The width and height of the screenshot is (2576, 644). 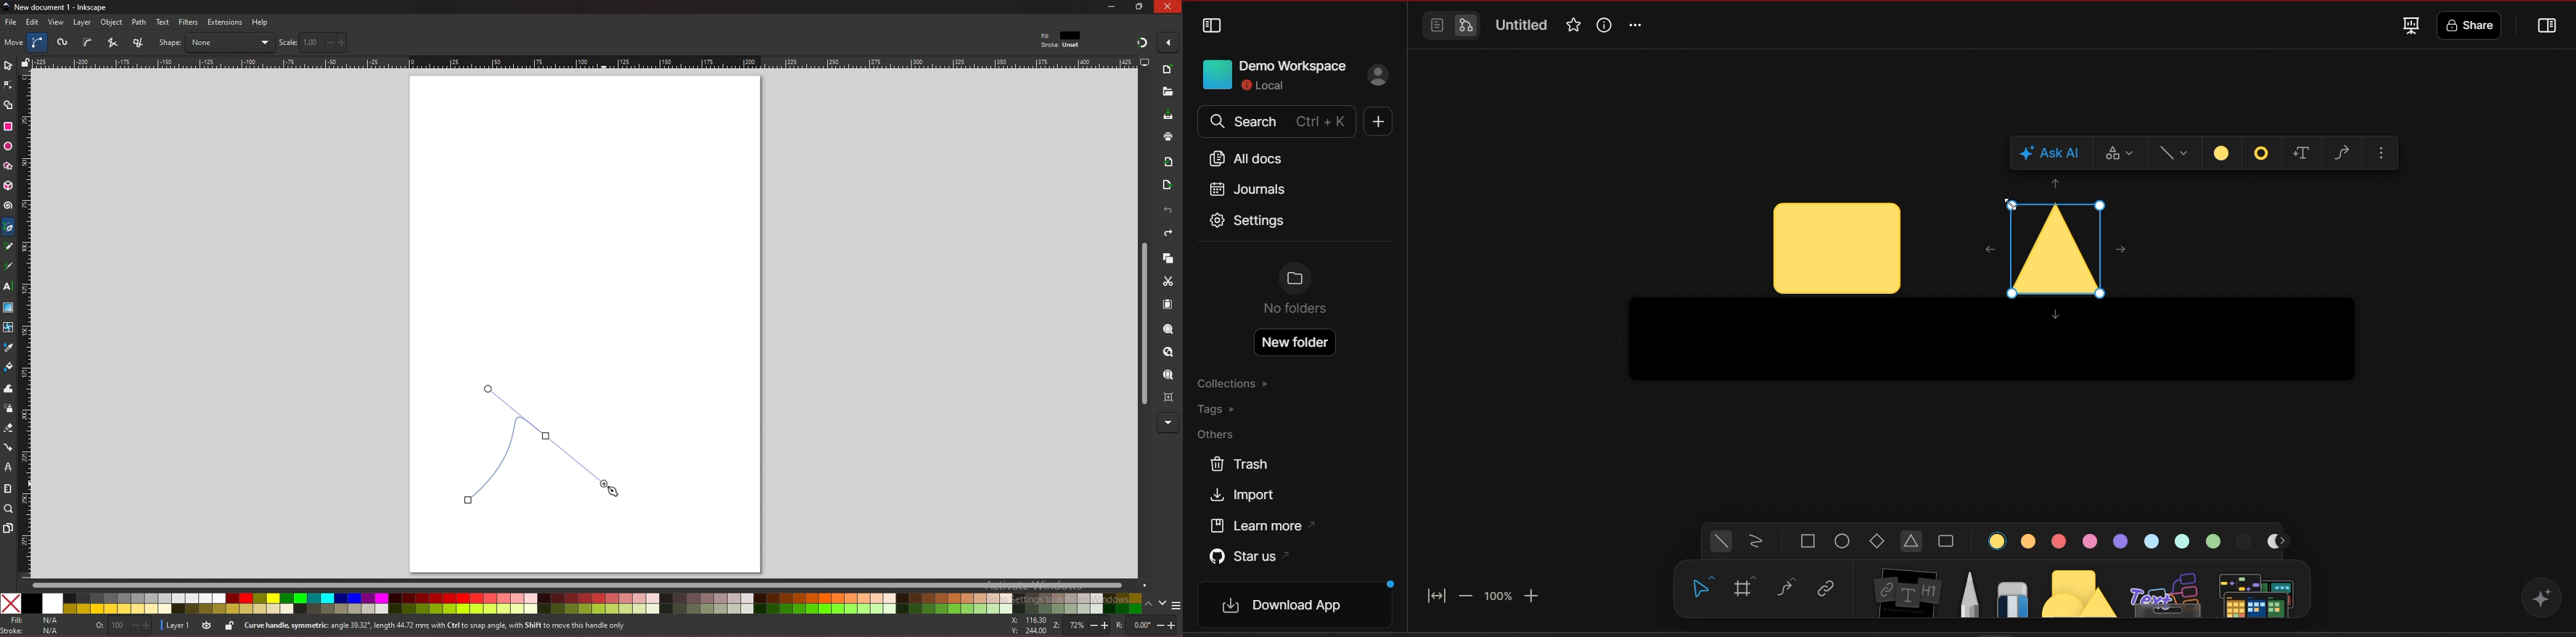 I want to click on fit to screen, so click(x=1440, y=593).